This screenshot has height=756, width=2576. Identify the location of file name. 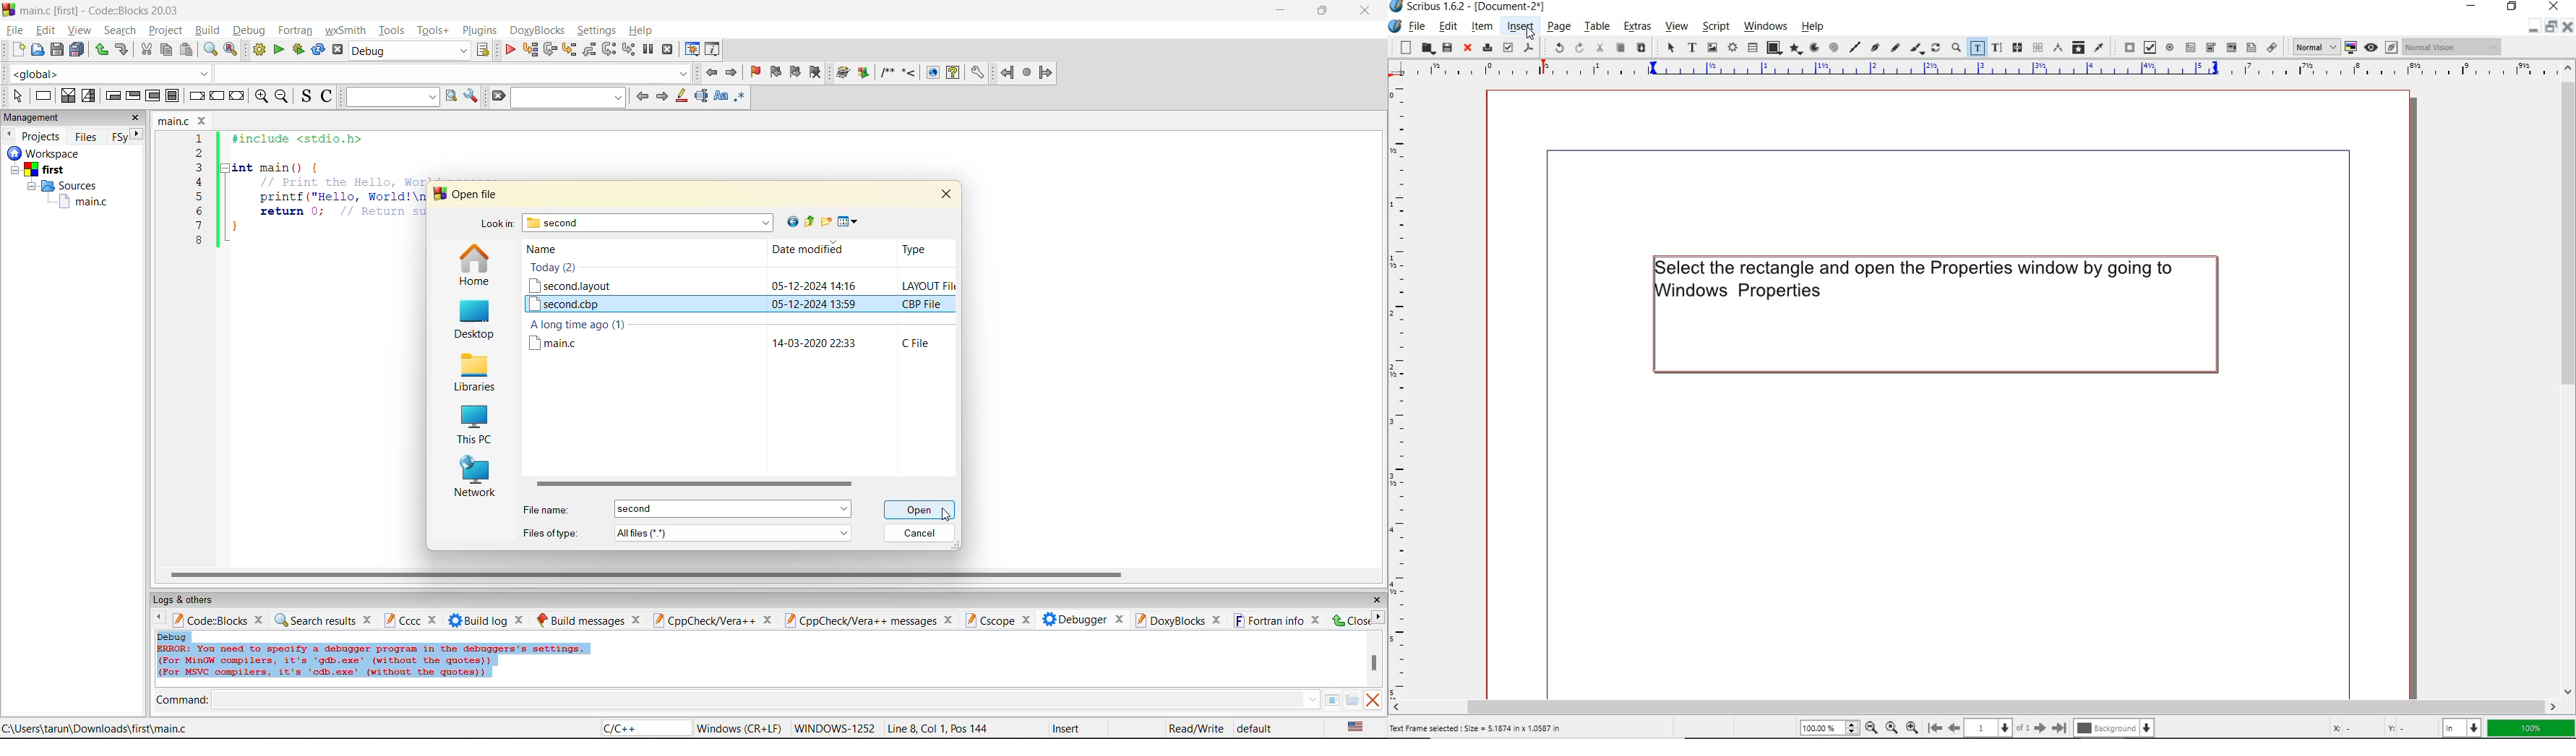
(549, 510).